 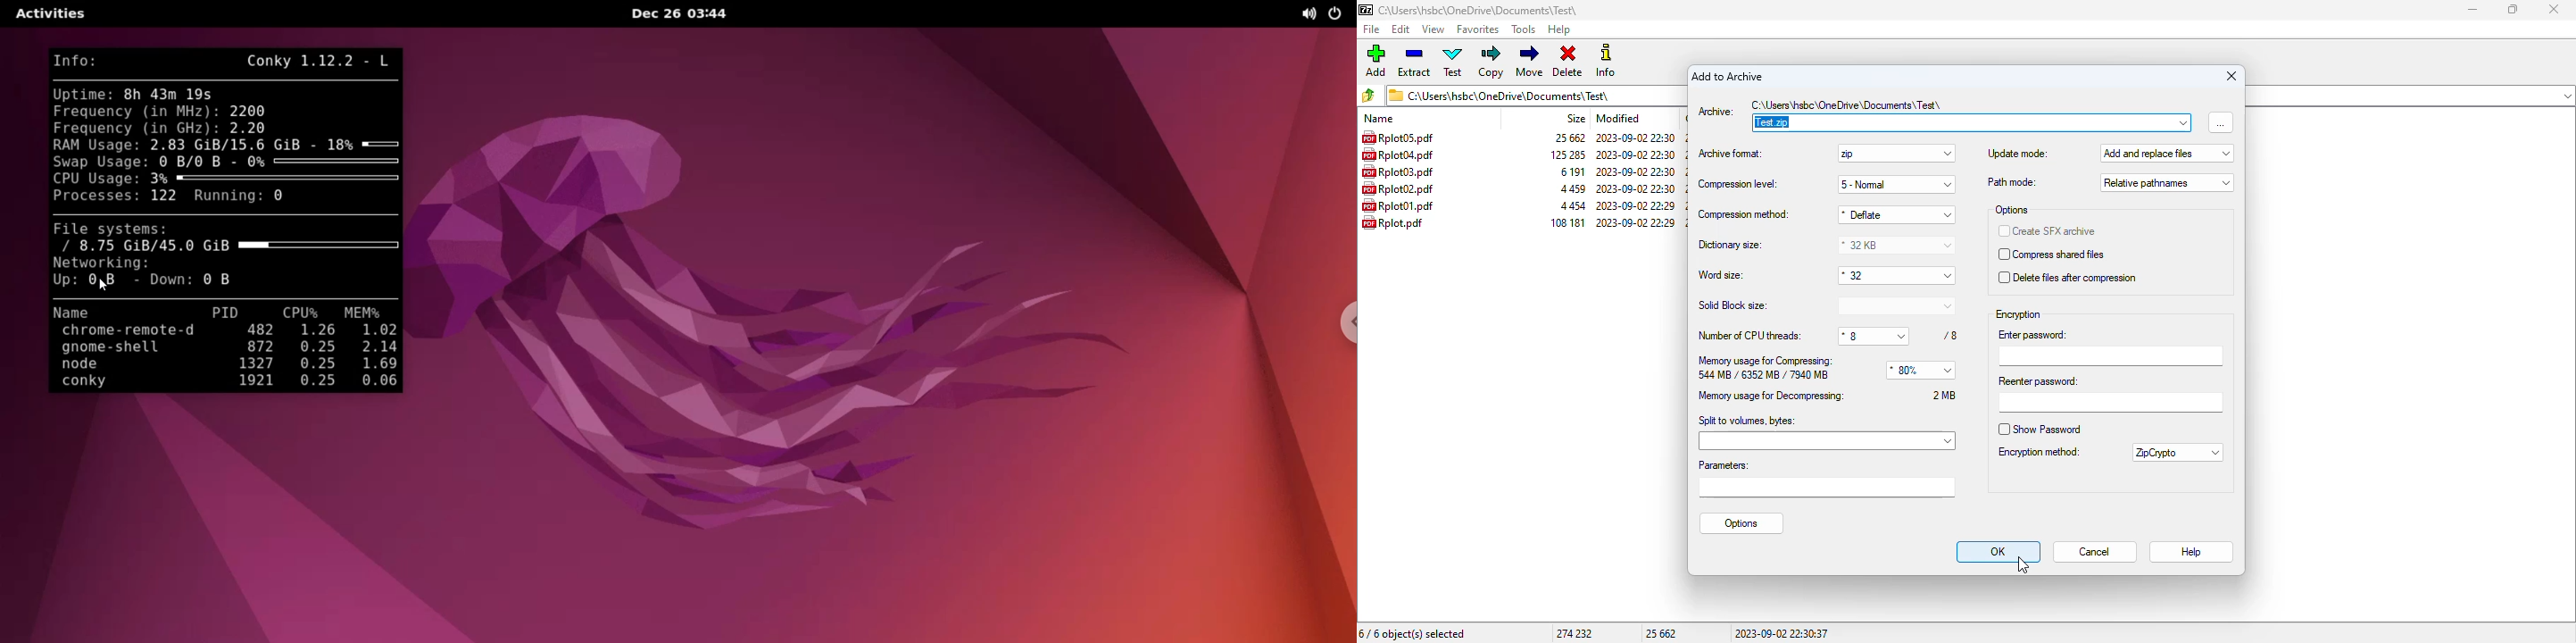 I want to click on size, so click(x=1569, y=154).